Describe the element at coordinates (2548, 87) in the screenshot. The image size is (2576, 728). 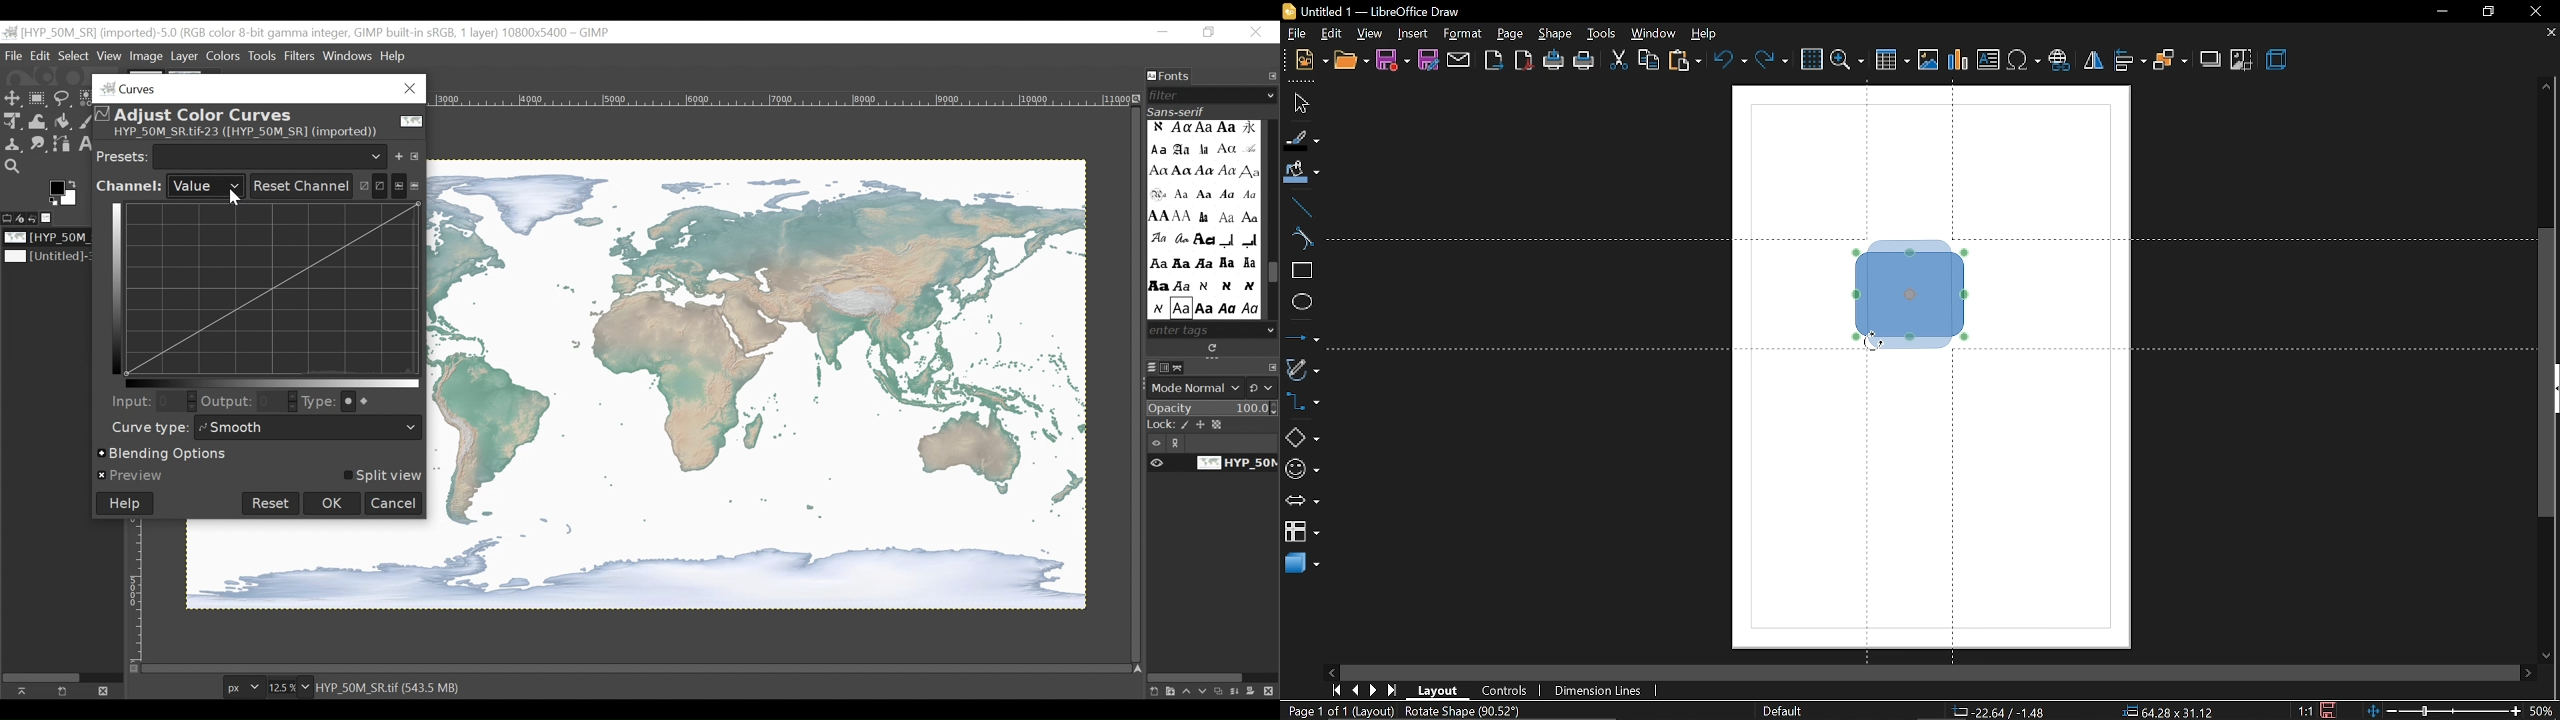
I see `move up` at that location.